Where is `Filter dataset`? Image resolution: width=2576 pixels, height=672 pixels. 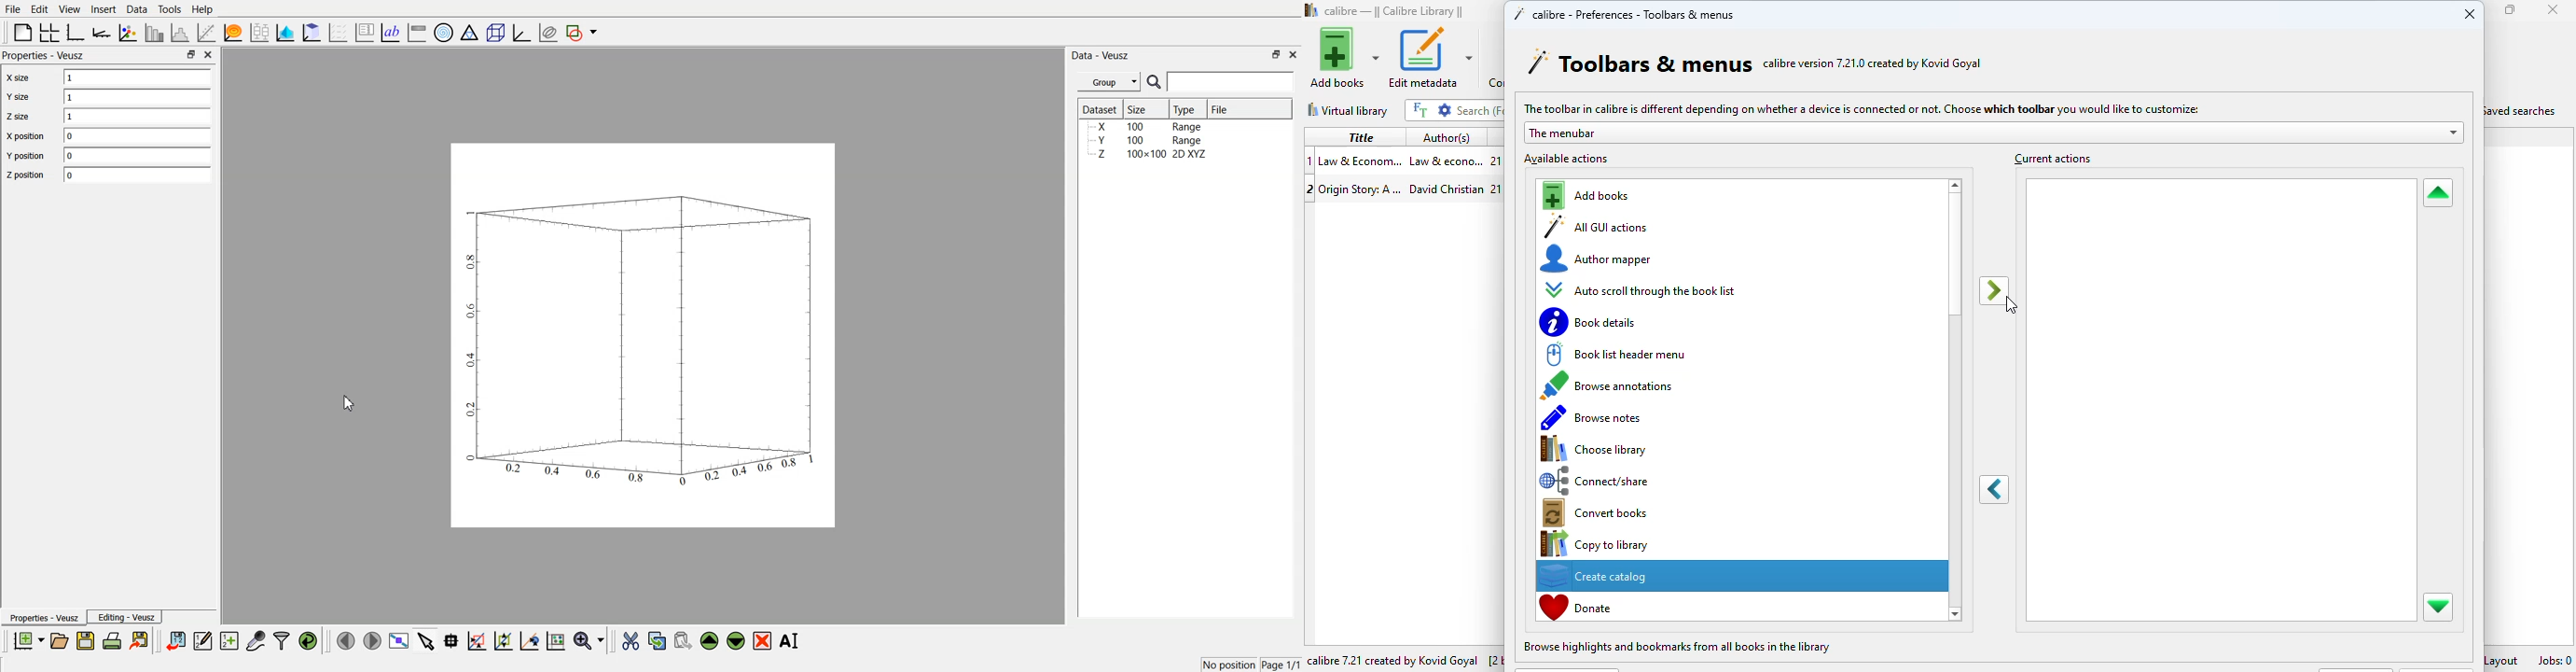 Filter dataset is located at coordinates (281, 640).